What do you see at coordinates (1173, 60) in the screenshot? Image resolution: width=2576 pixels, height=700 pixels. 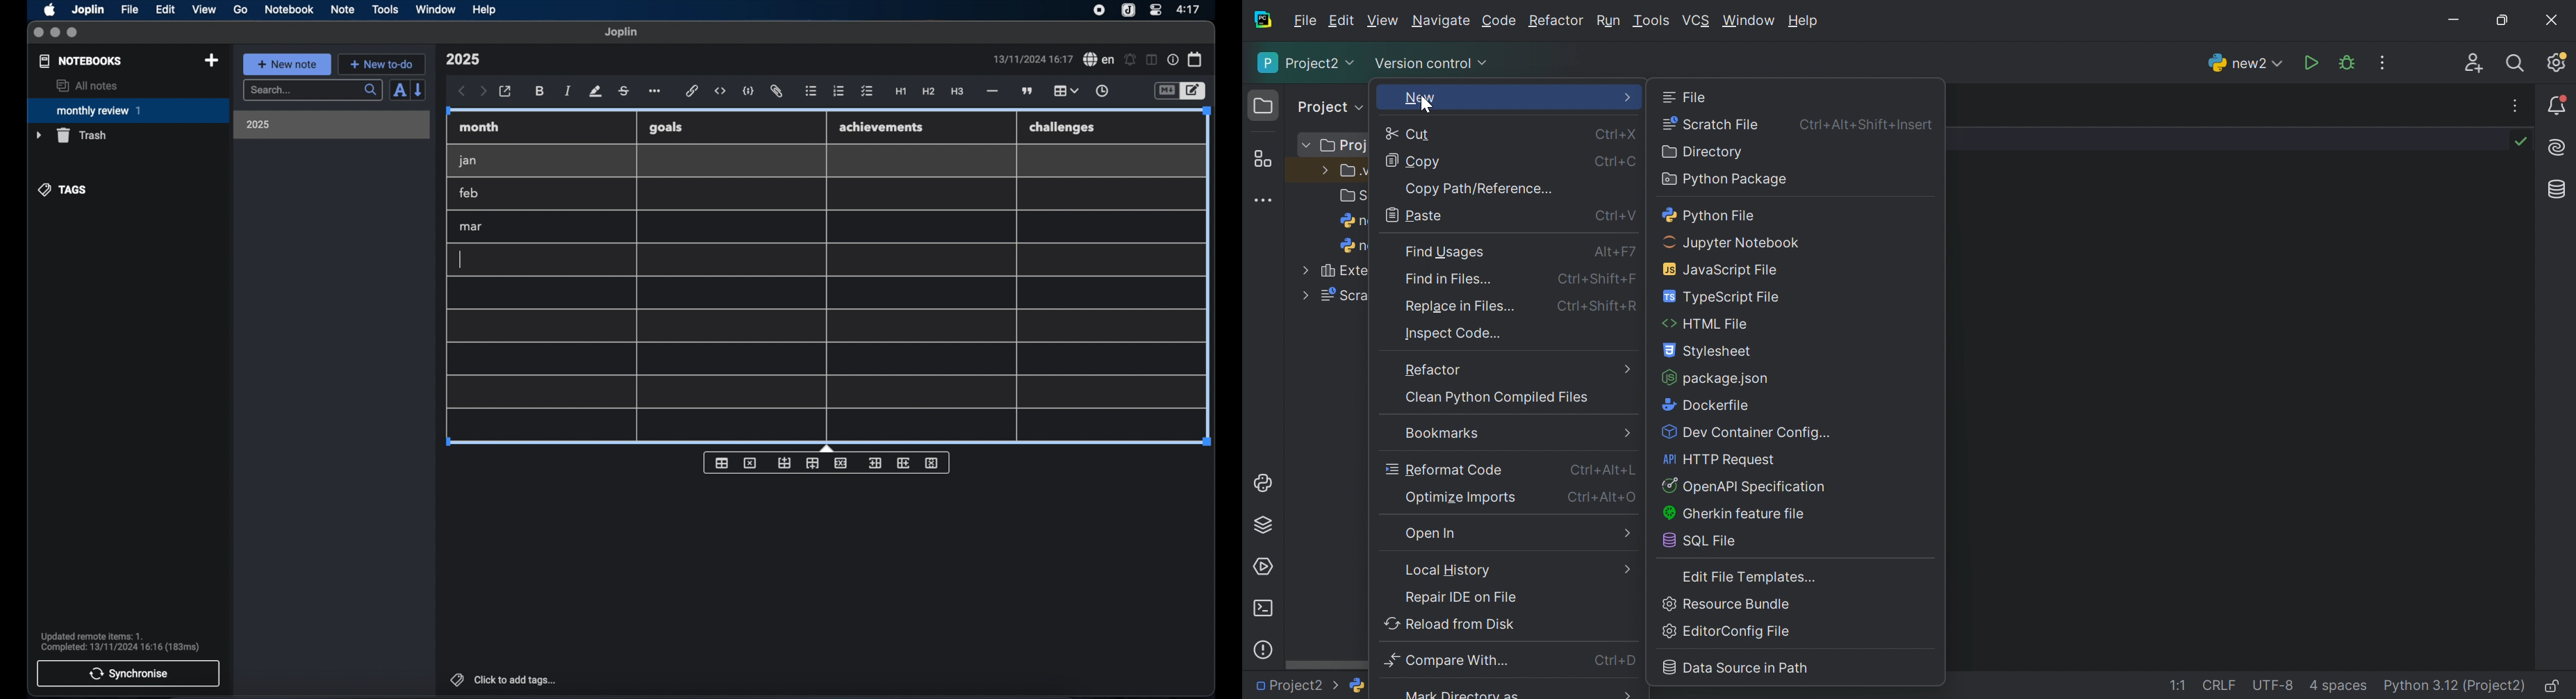 I see `note properties` at bounding box center [1173, 60].